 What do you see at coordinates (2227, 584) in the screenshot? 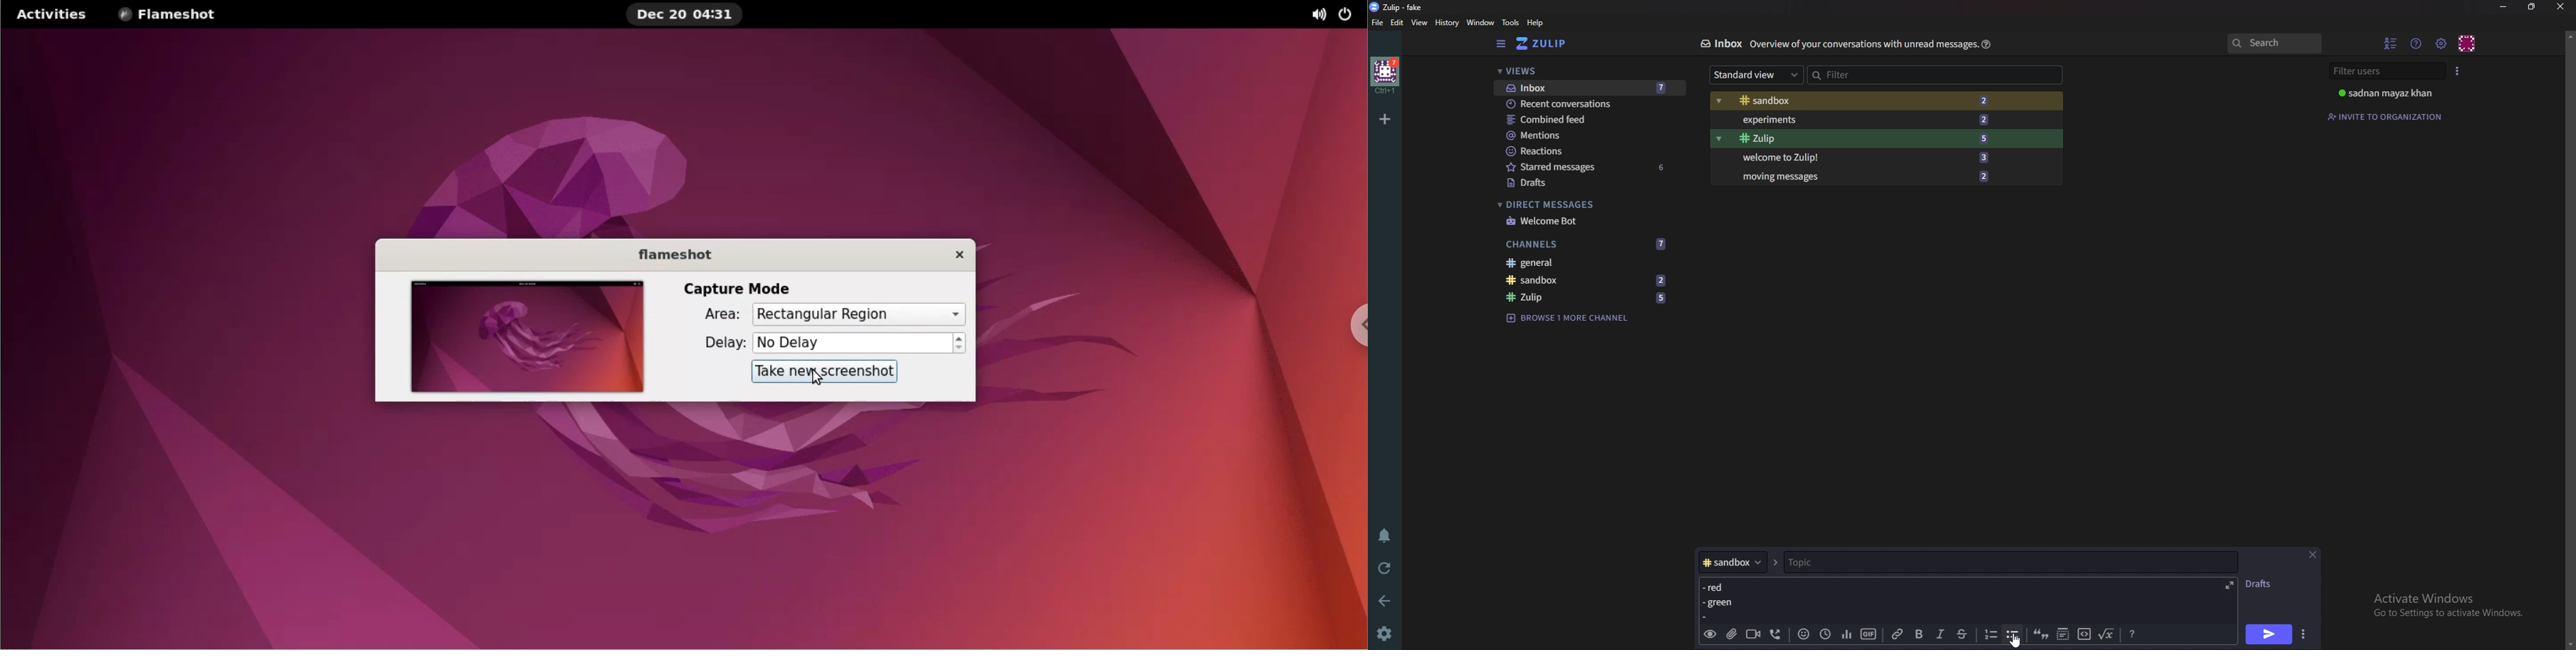
I see `expand` at bounding box center [2227, 584].